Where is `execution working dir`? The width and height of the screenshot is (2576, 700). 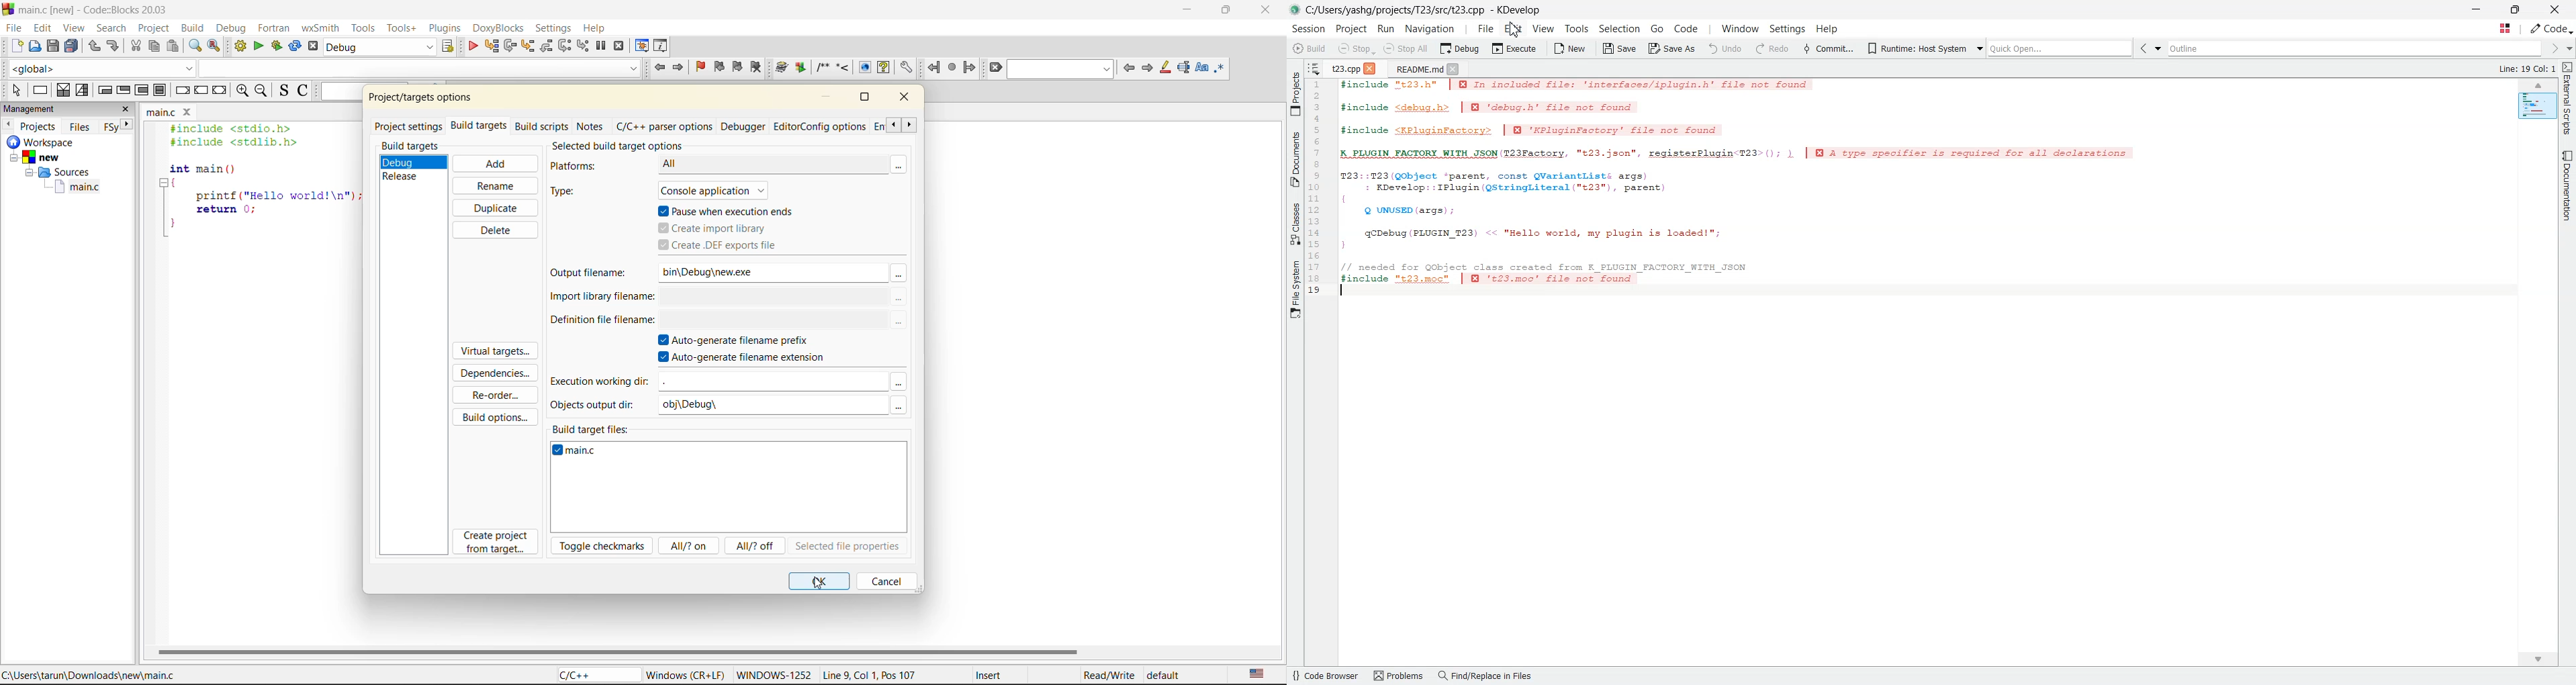 execution working dir is located at coordinates (599, 383).